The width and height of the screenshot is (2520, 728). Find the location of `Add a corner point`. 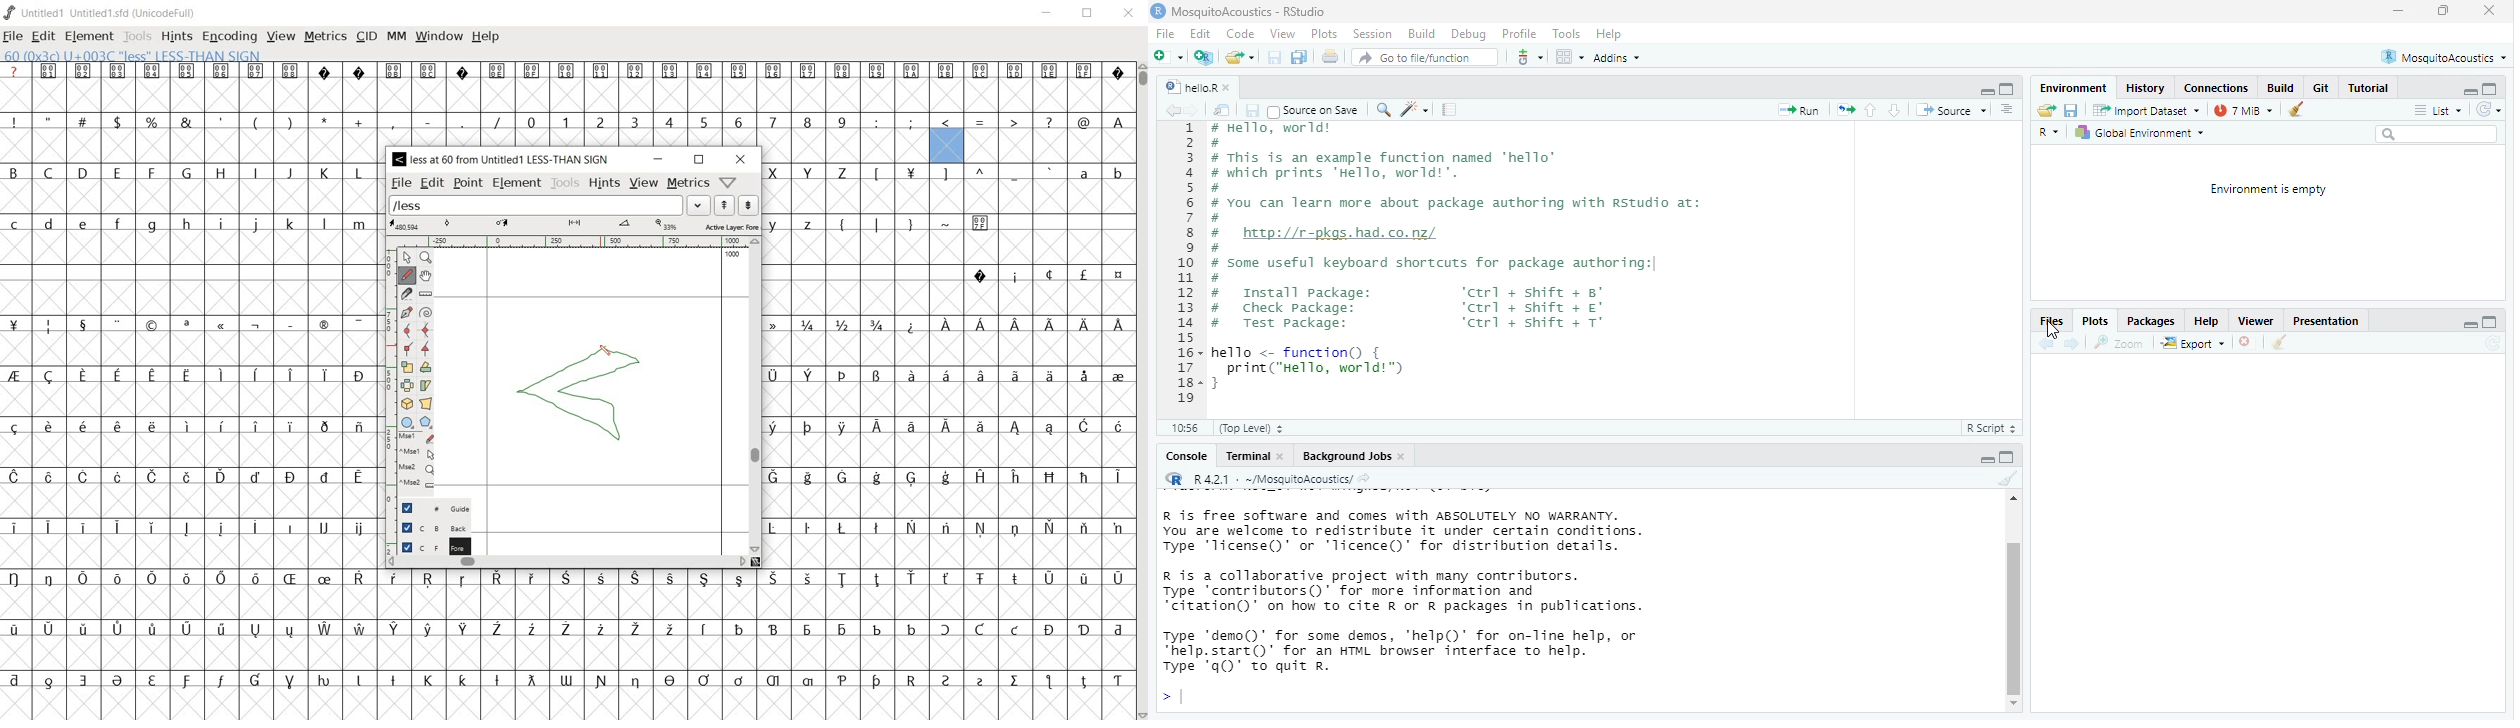

Add a corner point is located at coordinates (408, 348).